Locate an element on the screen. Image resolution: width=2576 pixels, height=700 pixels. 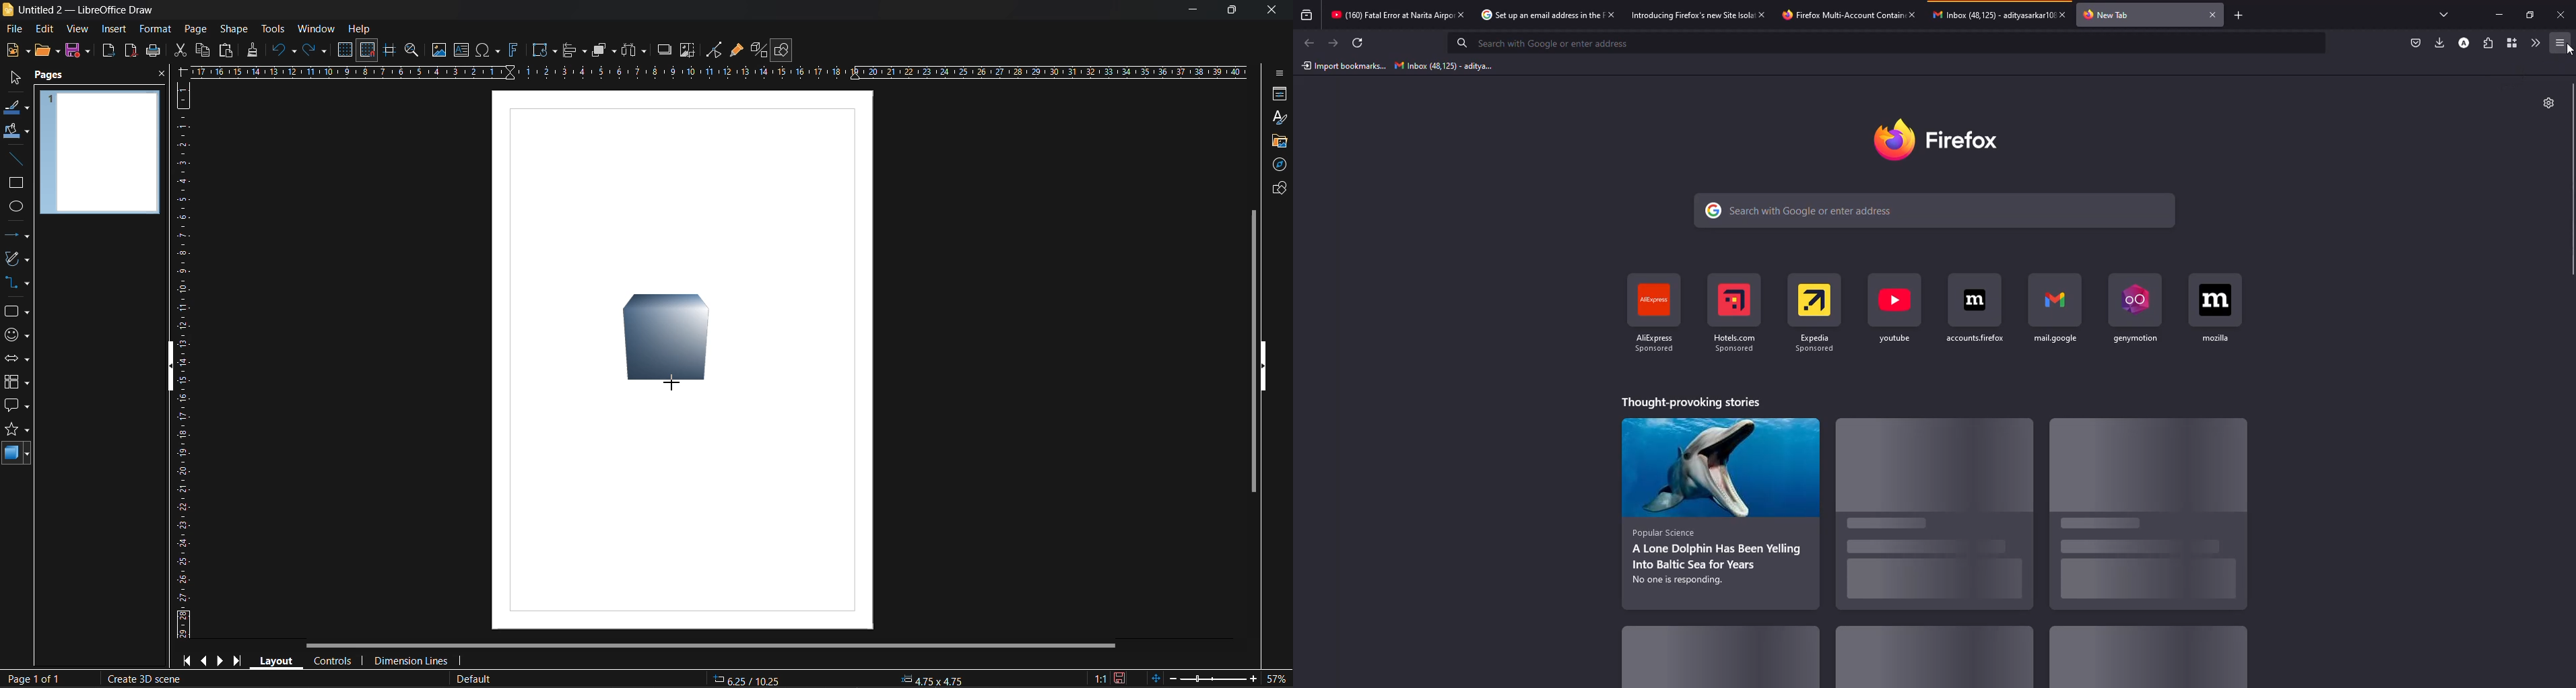
tab is located at coordinates (1840, 15).